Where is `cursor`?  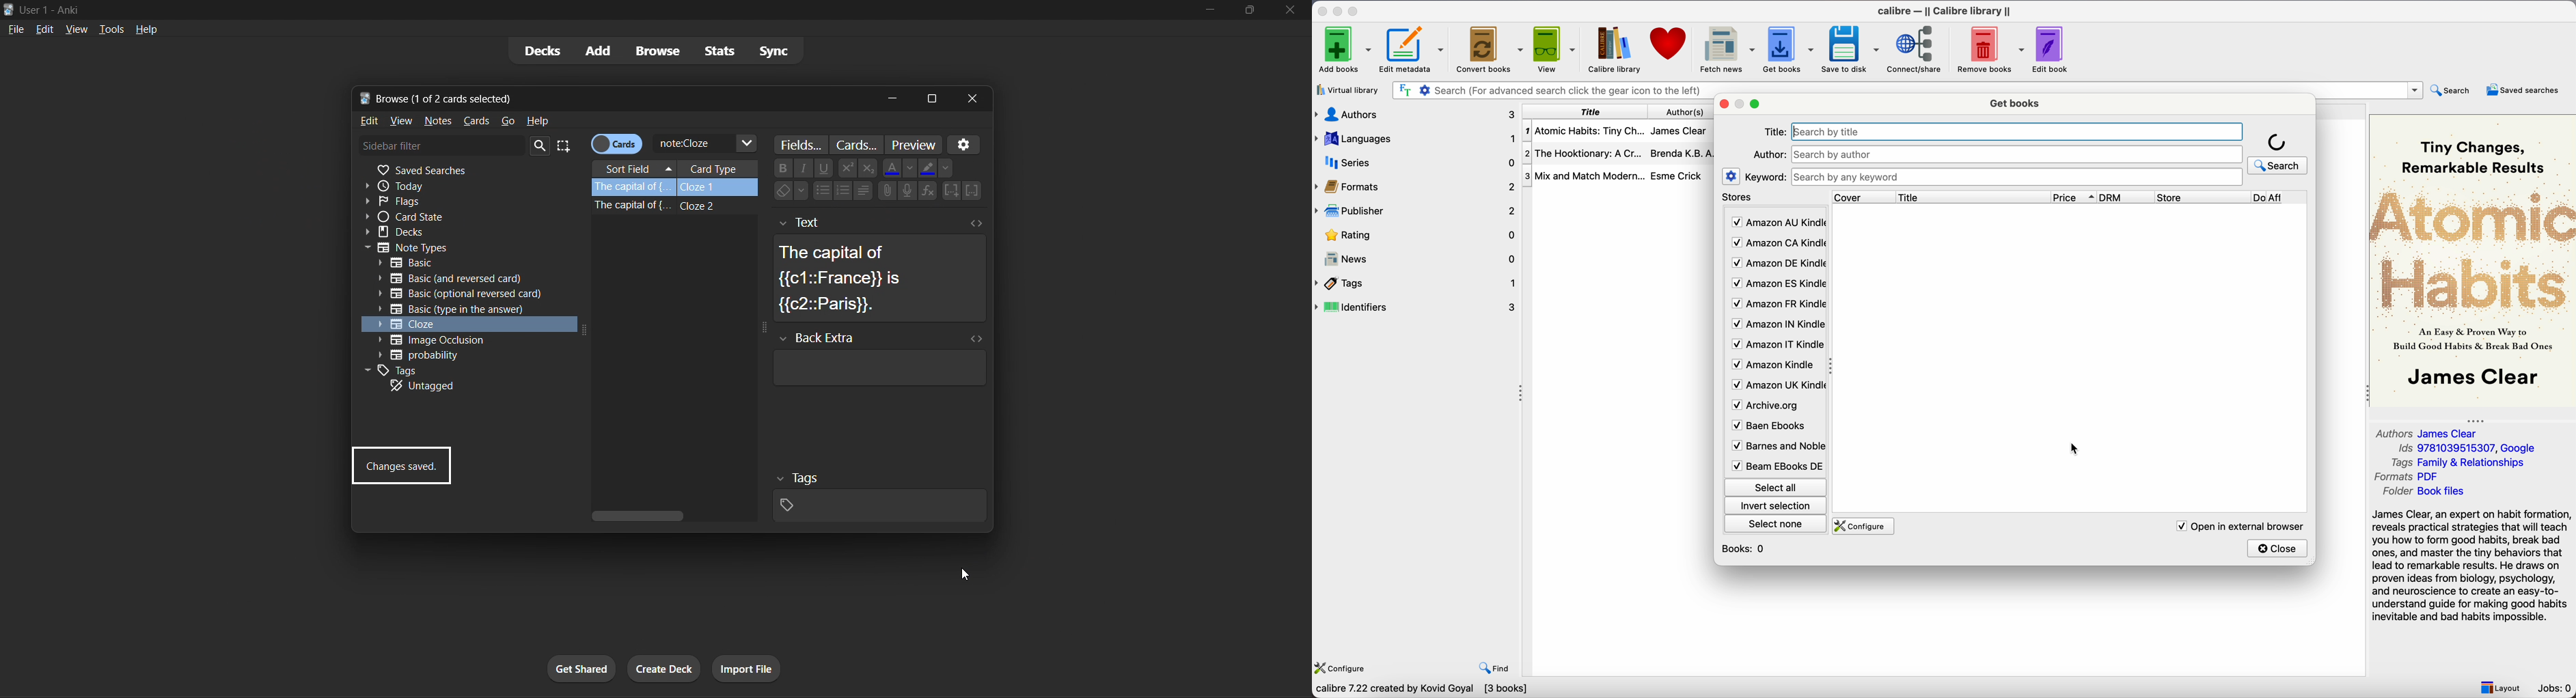 cursor is located at coordinates (968, 575).